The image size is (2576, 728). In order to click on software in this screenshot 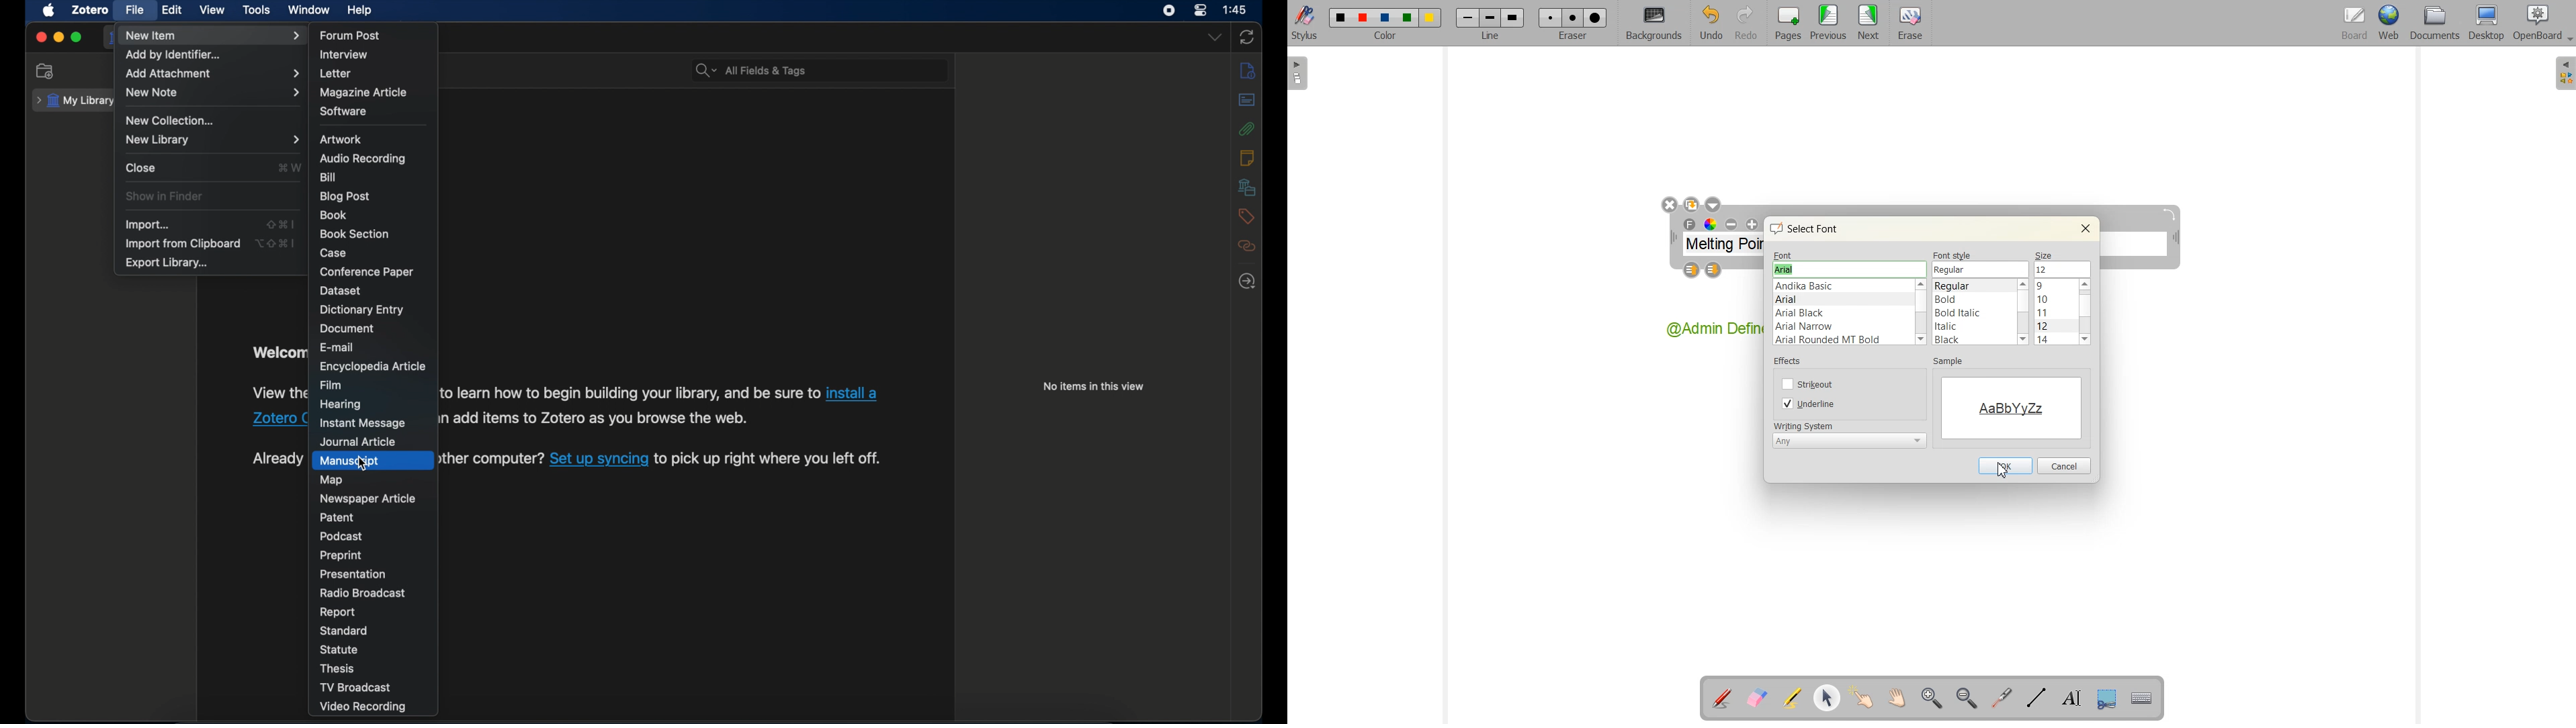, I will do `click(343, 111)`.